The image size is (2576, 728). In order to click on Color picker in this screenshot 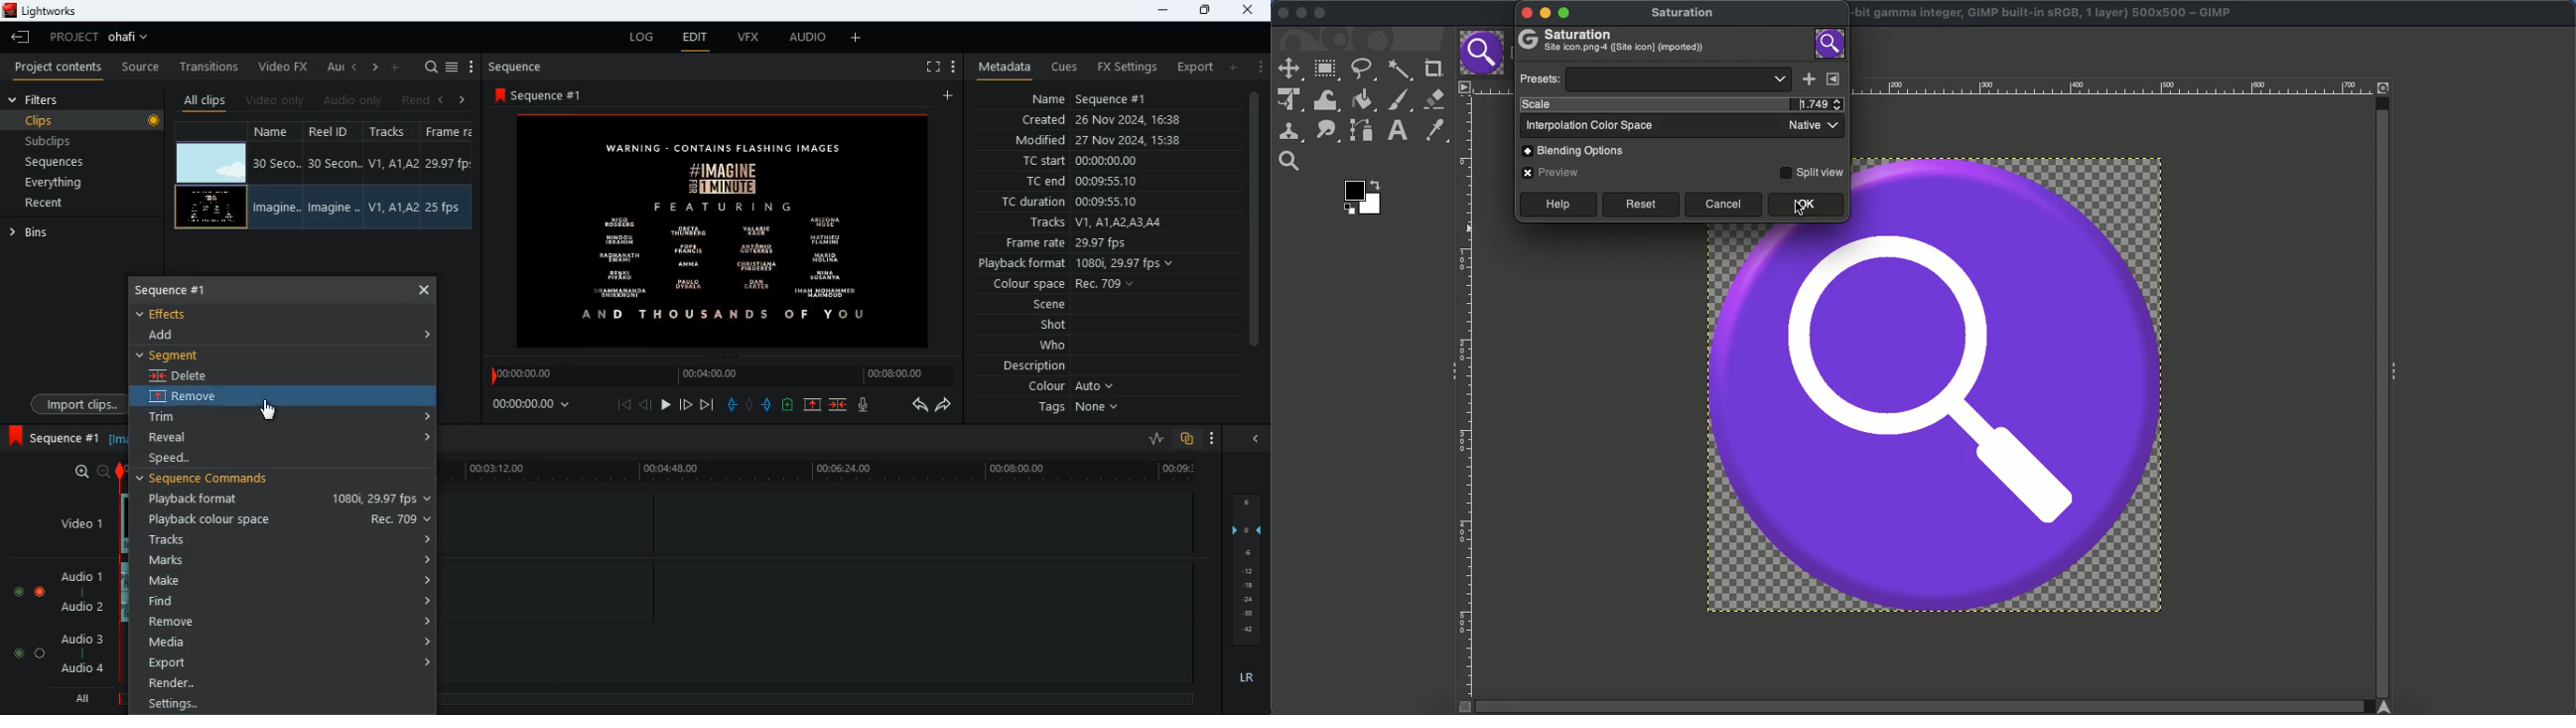, I will do `click(1434, 131)`.